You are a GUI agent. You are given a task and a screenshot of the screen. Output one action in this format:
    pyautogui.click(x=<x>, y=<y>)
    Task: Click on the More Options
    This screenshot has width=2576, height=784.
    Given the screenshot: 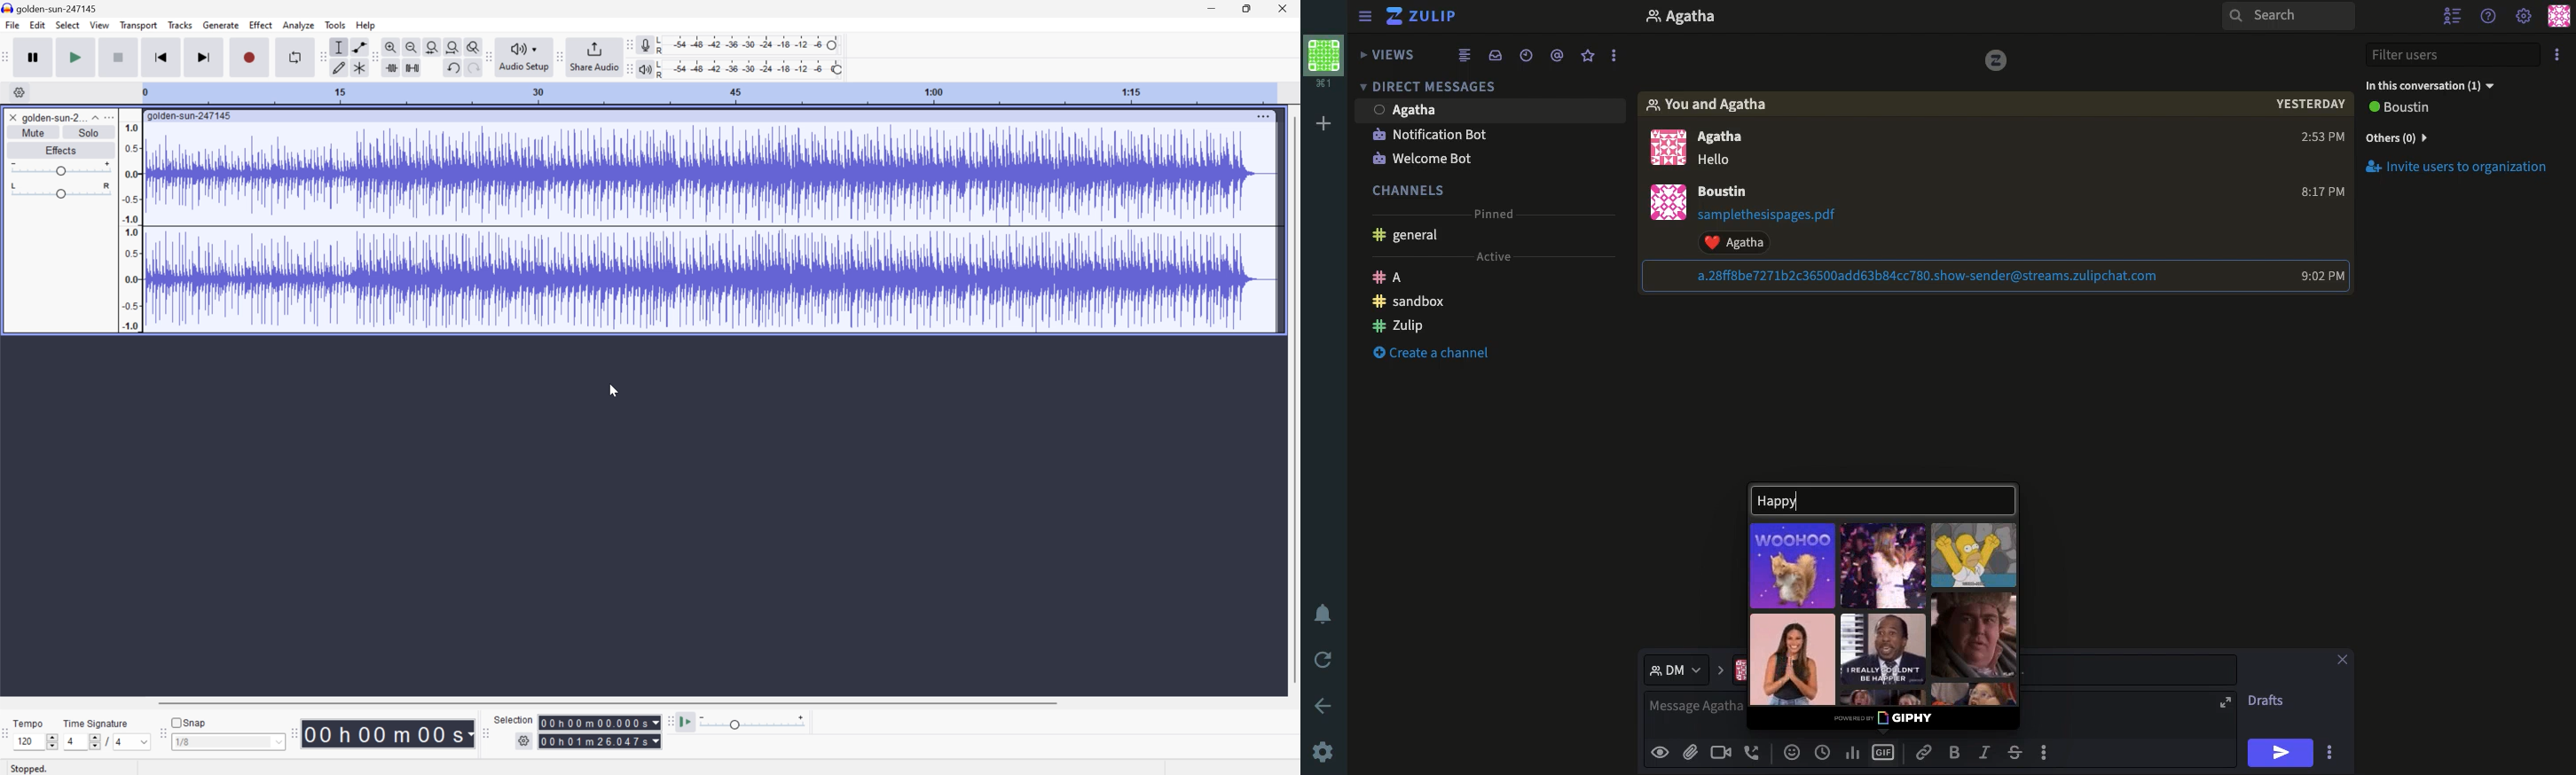 What is the action you would take?
    pyautogui.click(x=1620, y=55)
    